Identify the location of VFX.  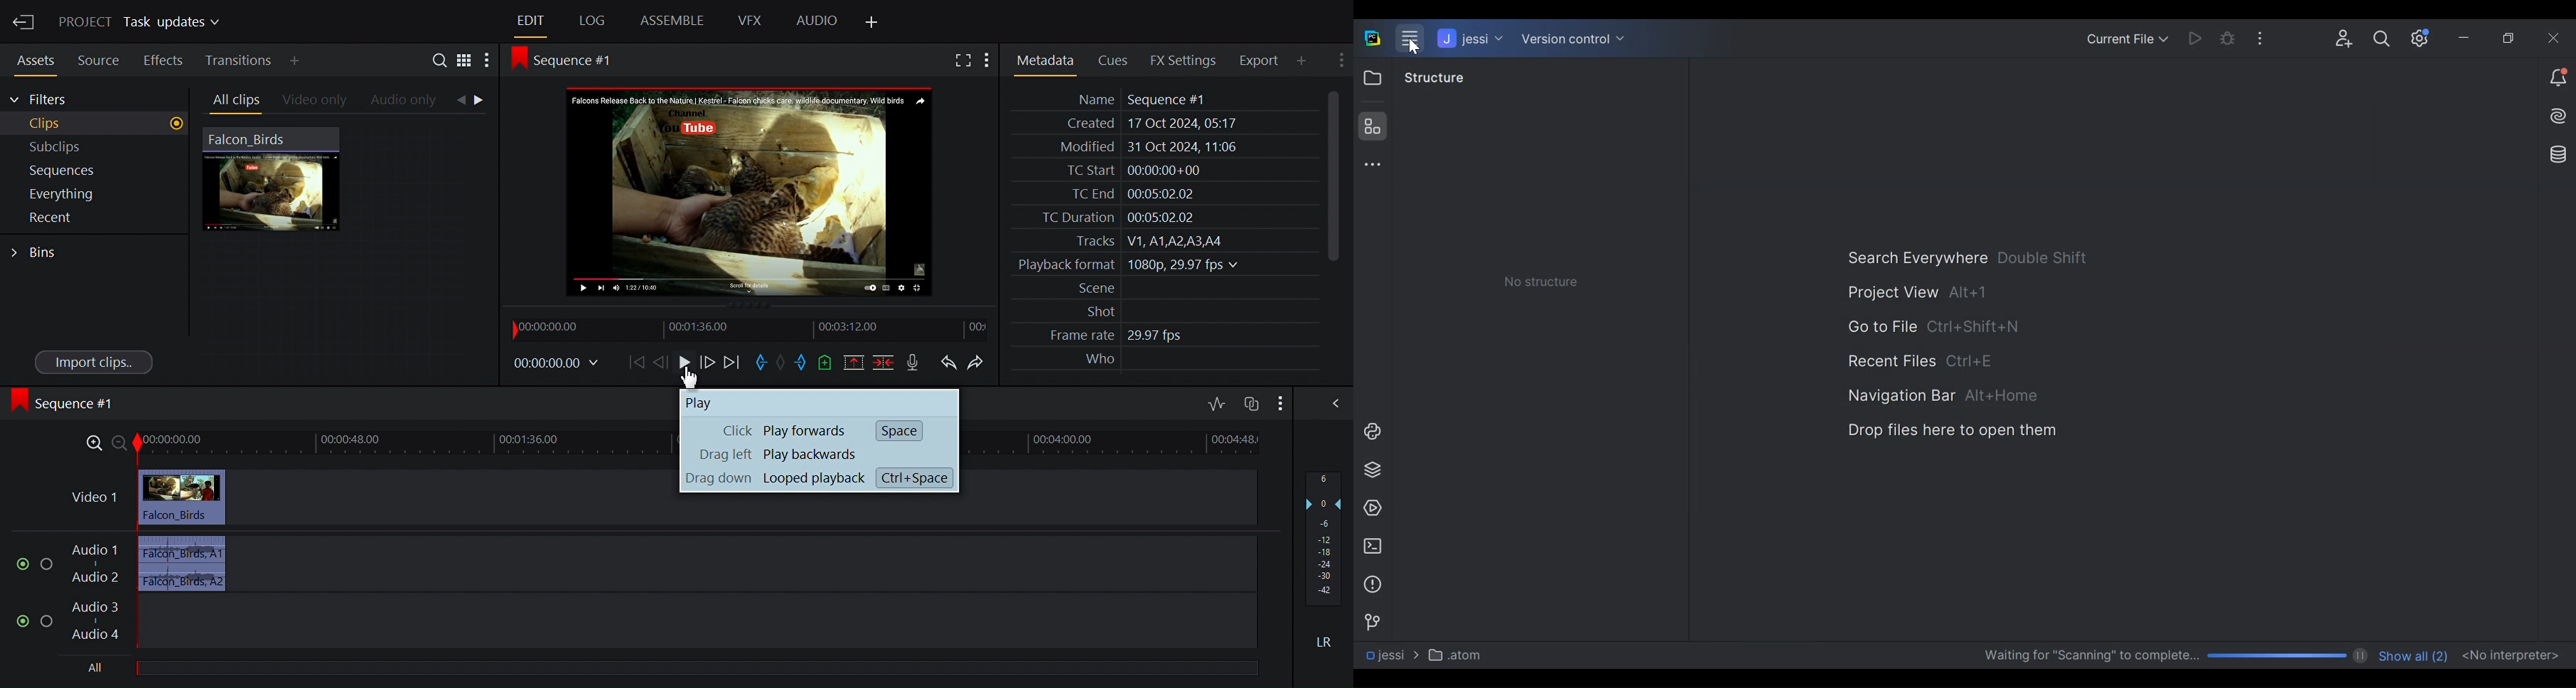
(750, 21).